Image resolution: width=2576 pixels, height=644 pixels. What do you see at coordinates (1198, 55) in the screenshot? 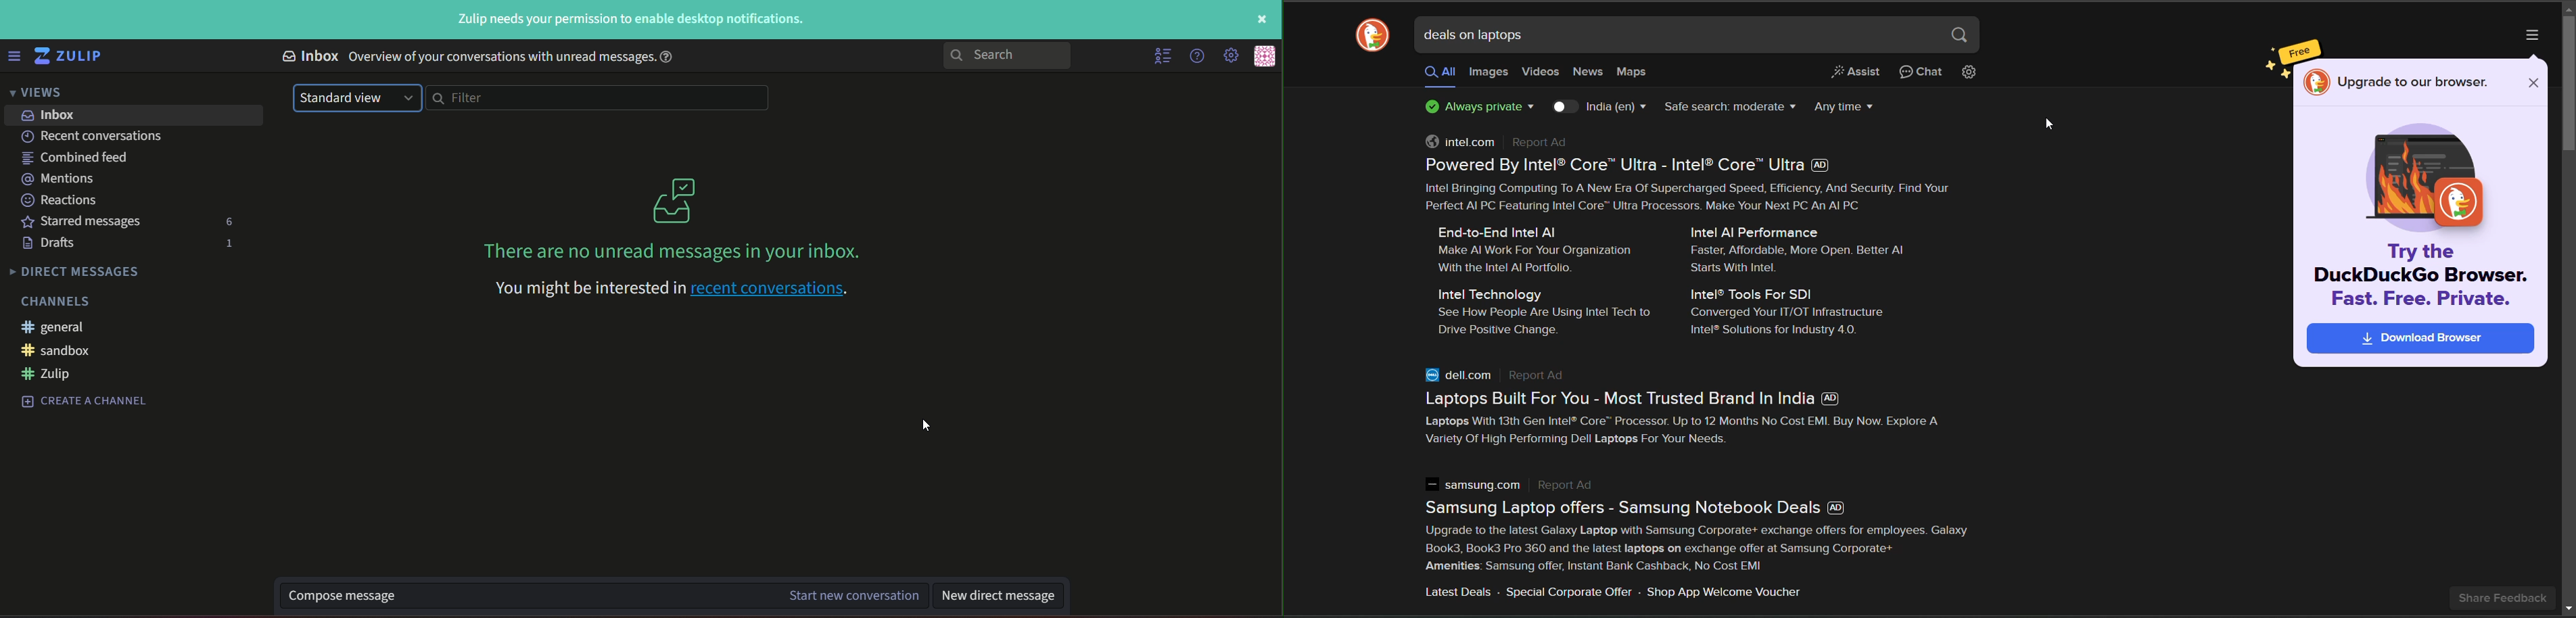
I see `help menu` at bounding box center [1198, 55].